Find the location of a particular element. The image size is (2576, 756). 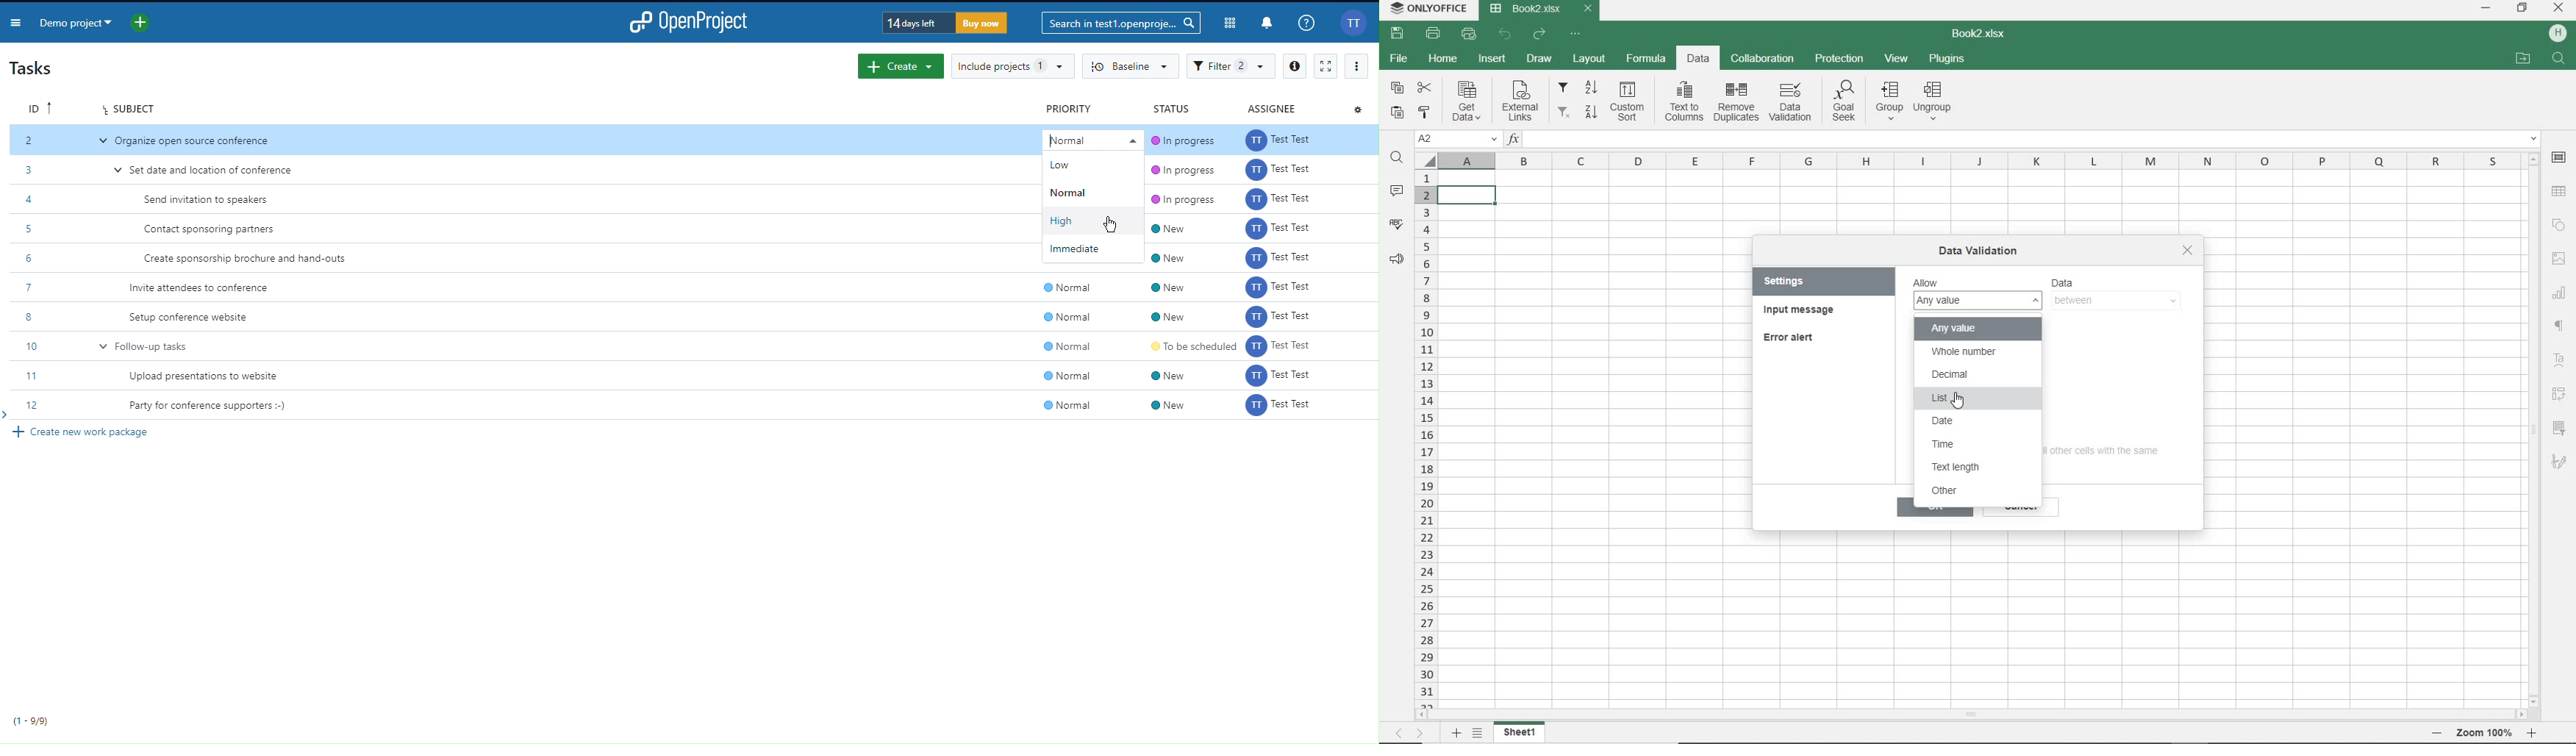

ROWS is located at coordinates (1425, 435).